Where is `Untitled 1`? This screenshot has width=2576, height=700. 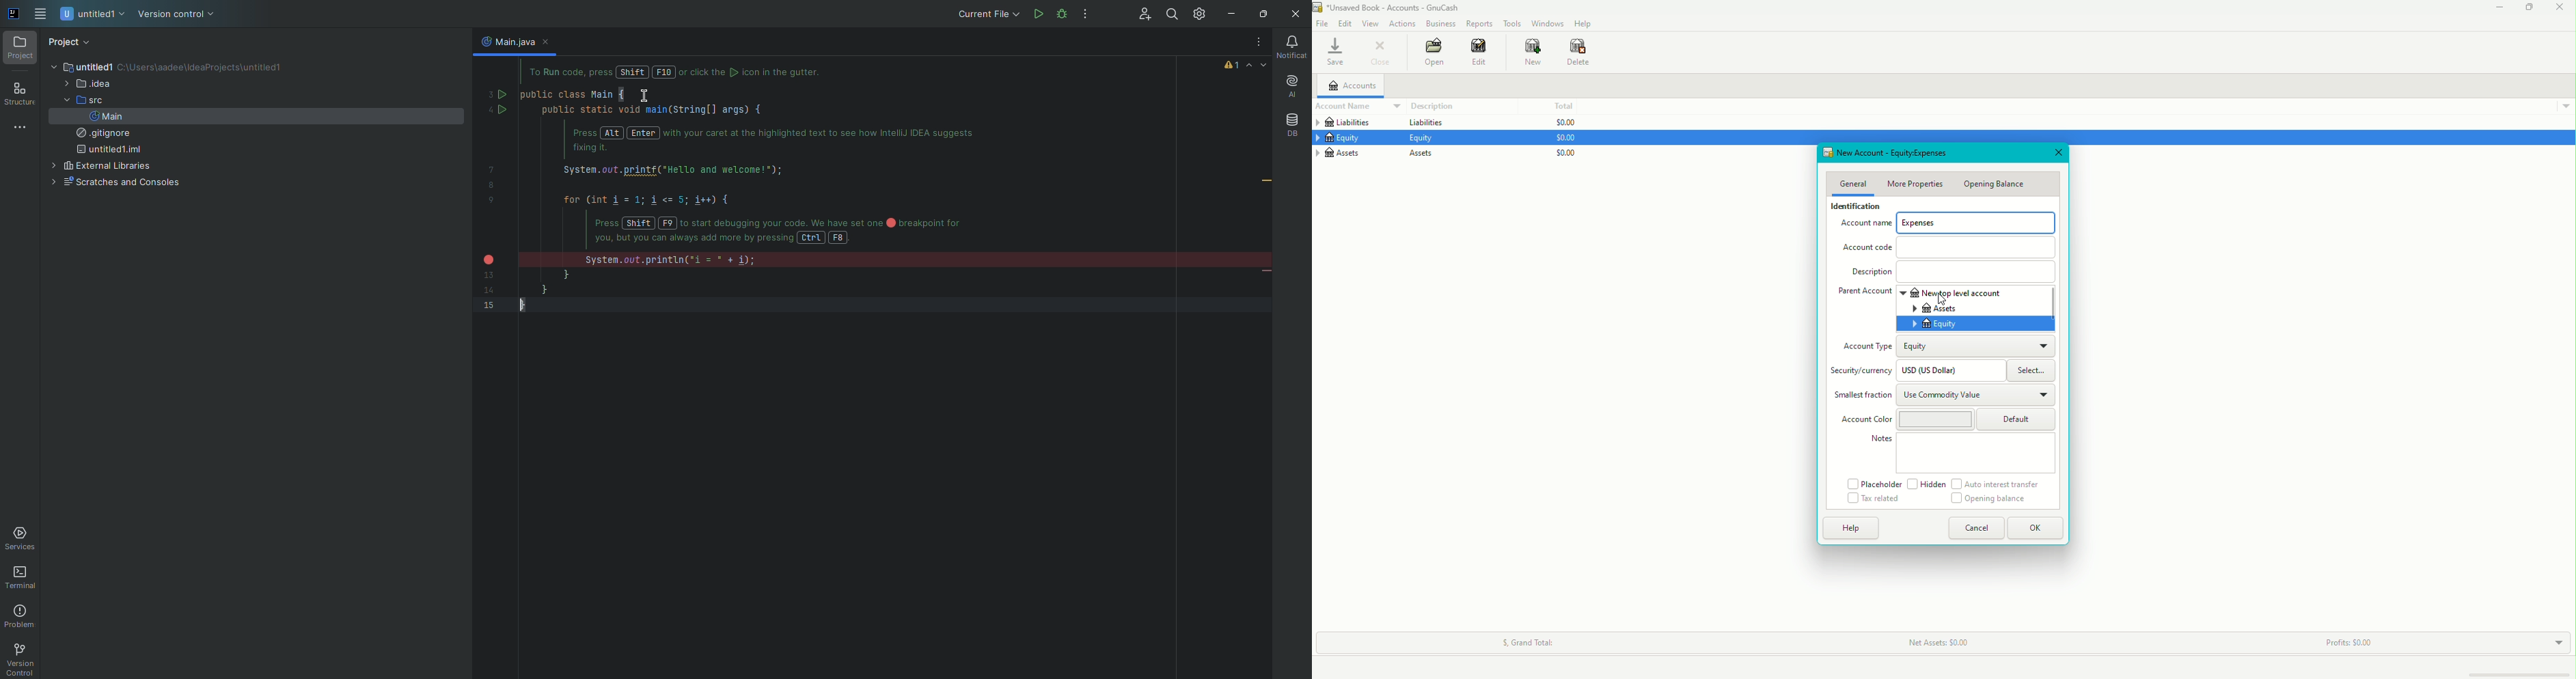
Untitled 1 is located at coordinates (81, 67).